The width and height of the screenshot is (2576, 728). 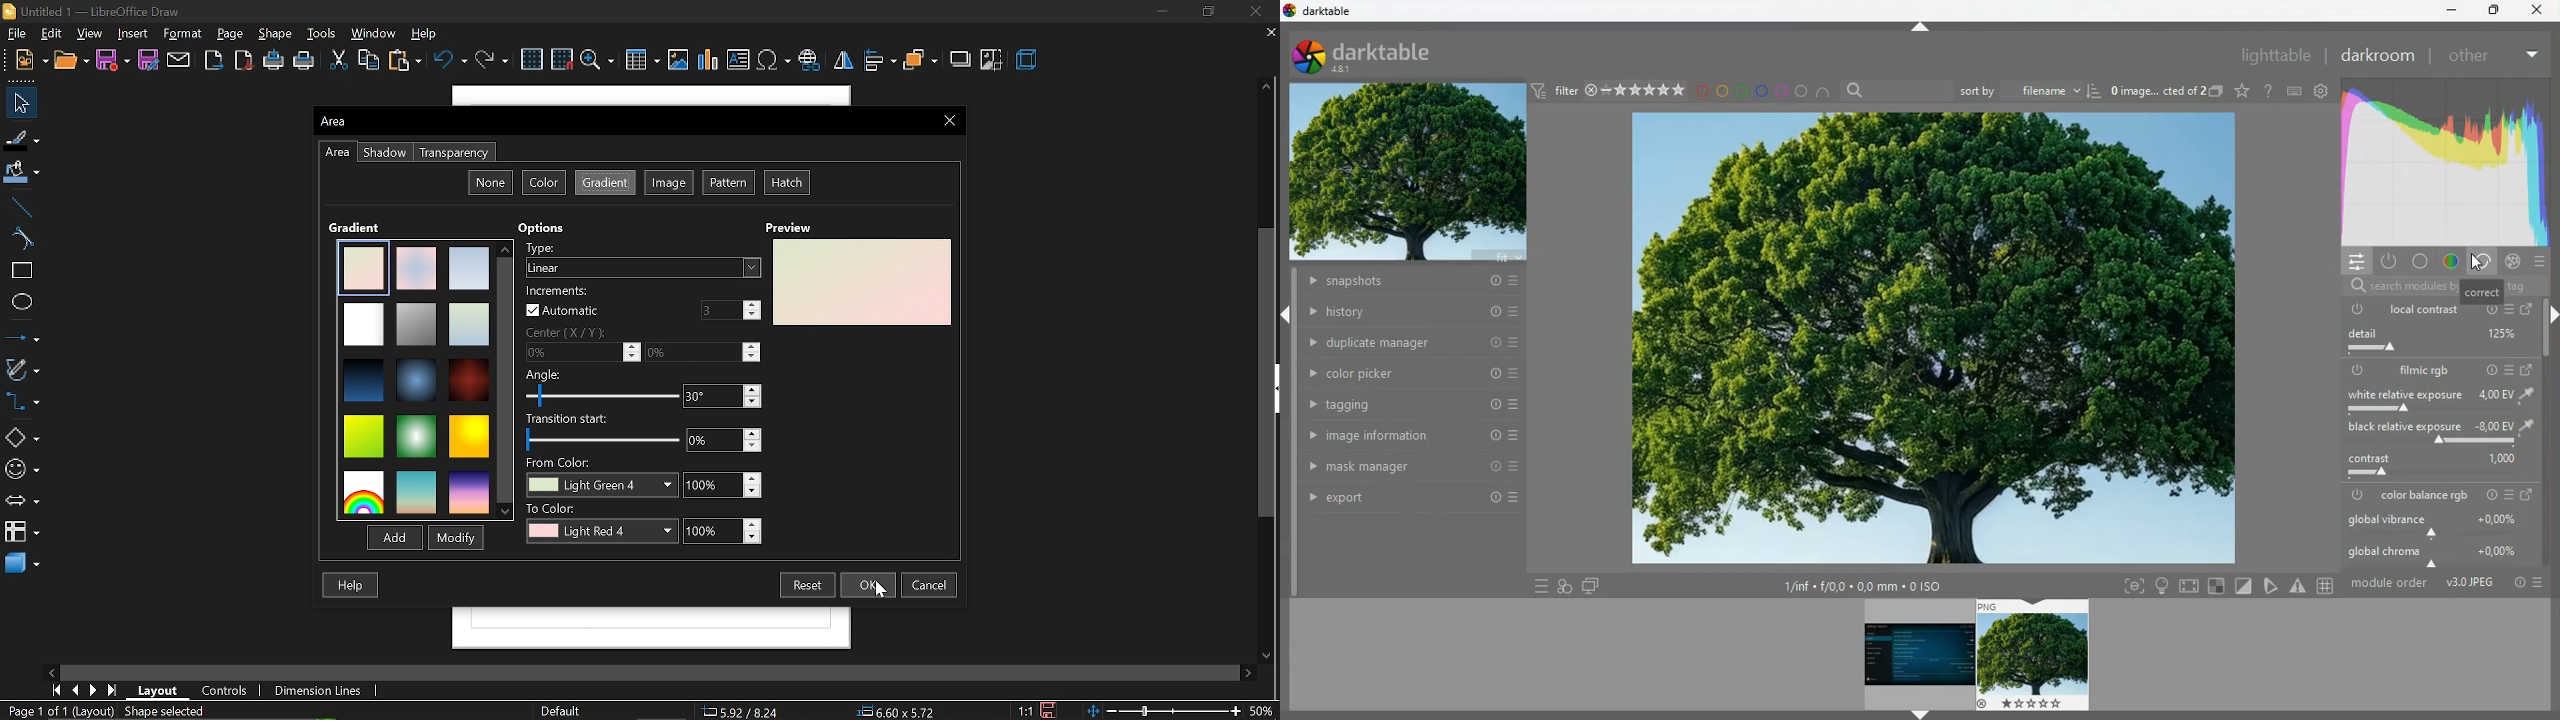 I want to click on filmic rgb, so click(x=2423, y=370).